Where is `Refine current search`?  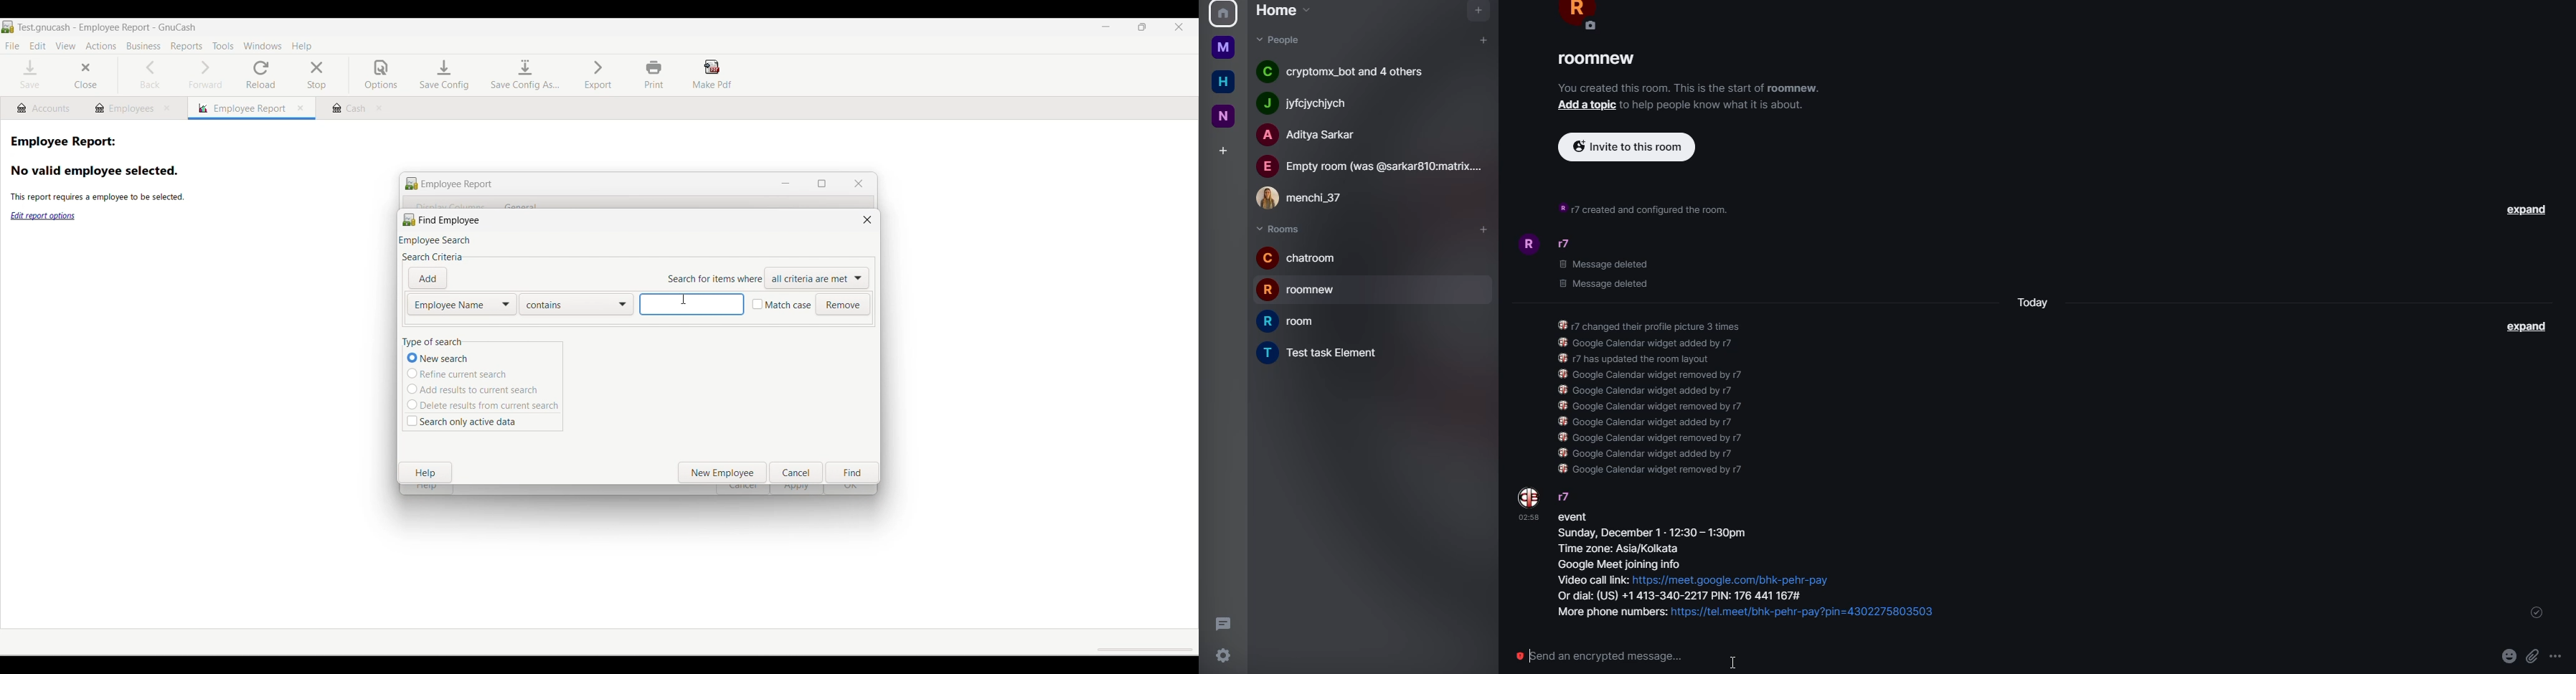 Refine current search is located at coordinates (472, 373).